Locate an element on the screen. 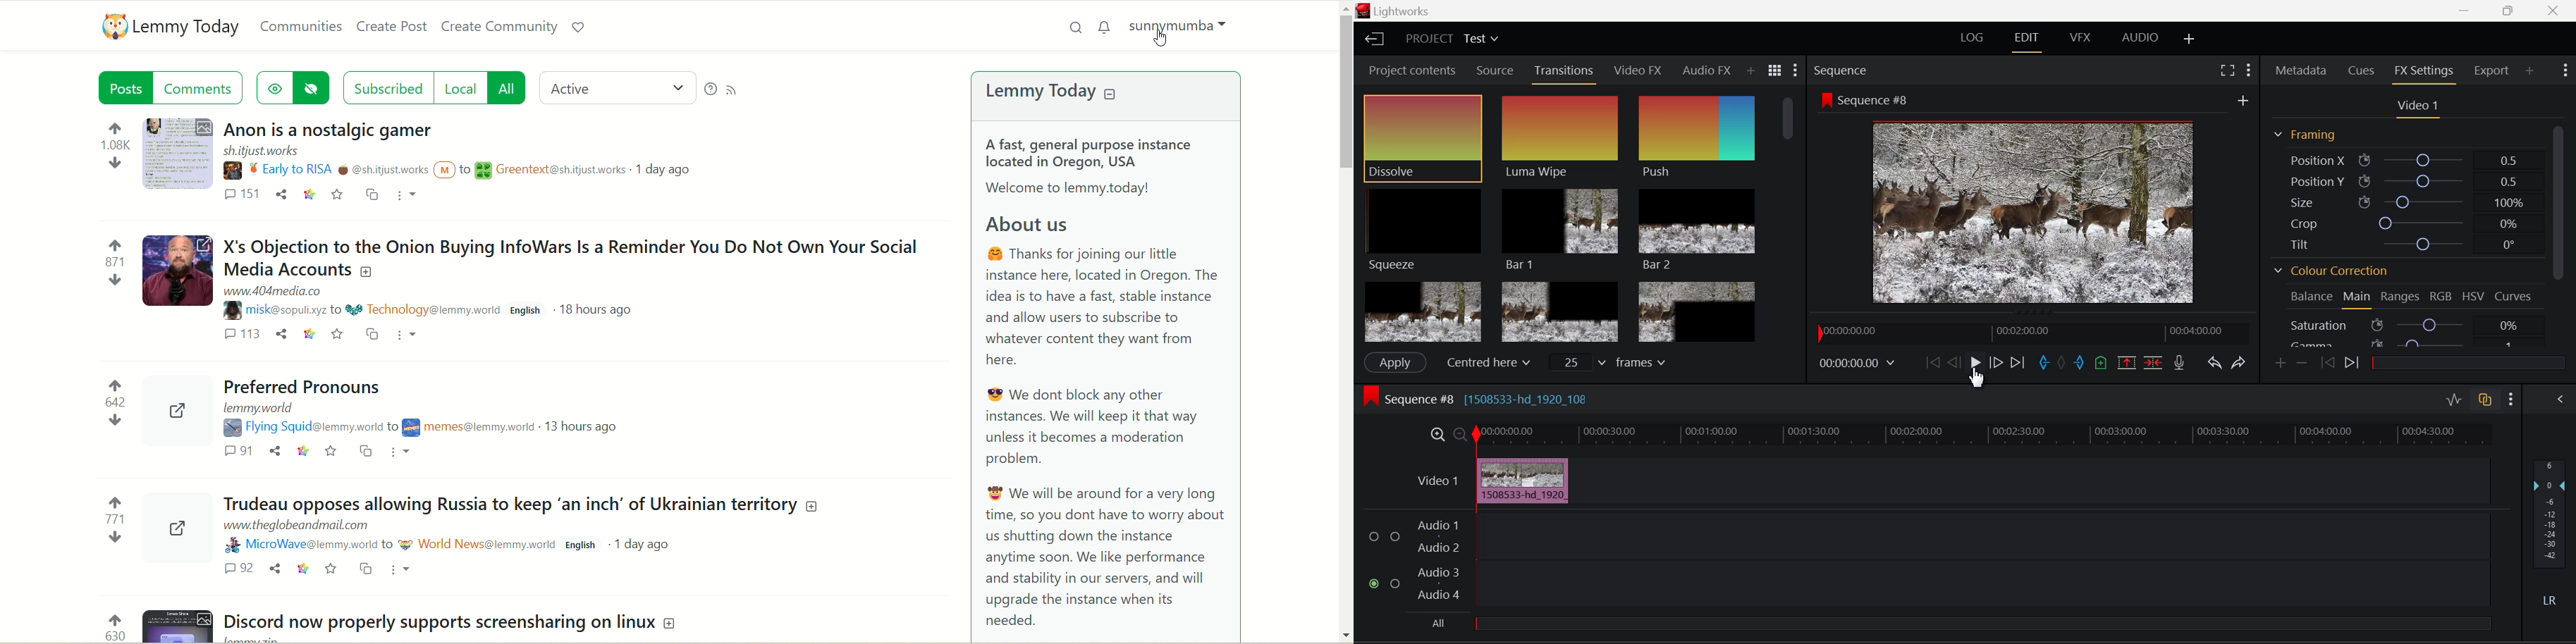 This screenshot has width=2576, height=644. Audio 2 is located at coordinates (1439, 549).